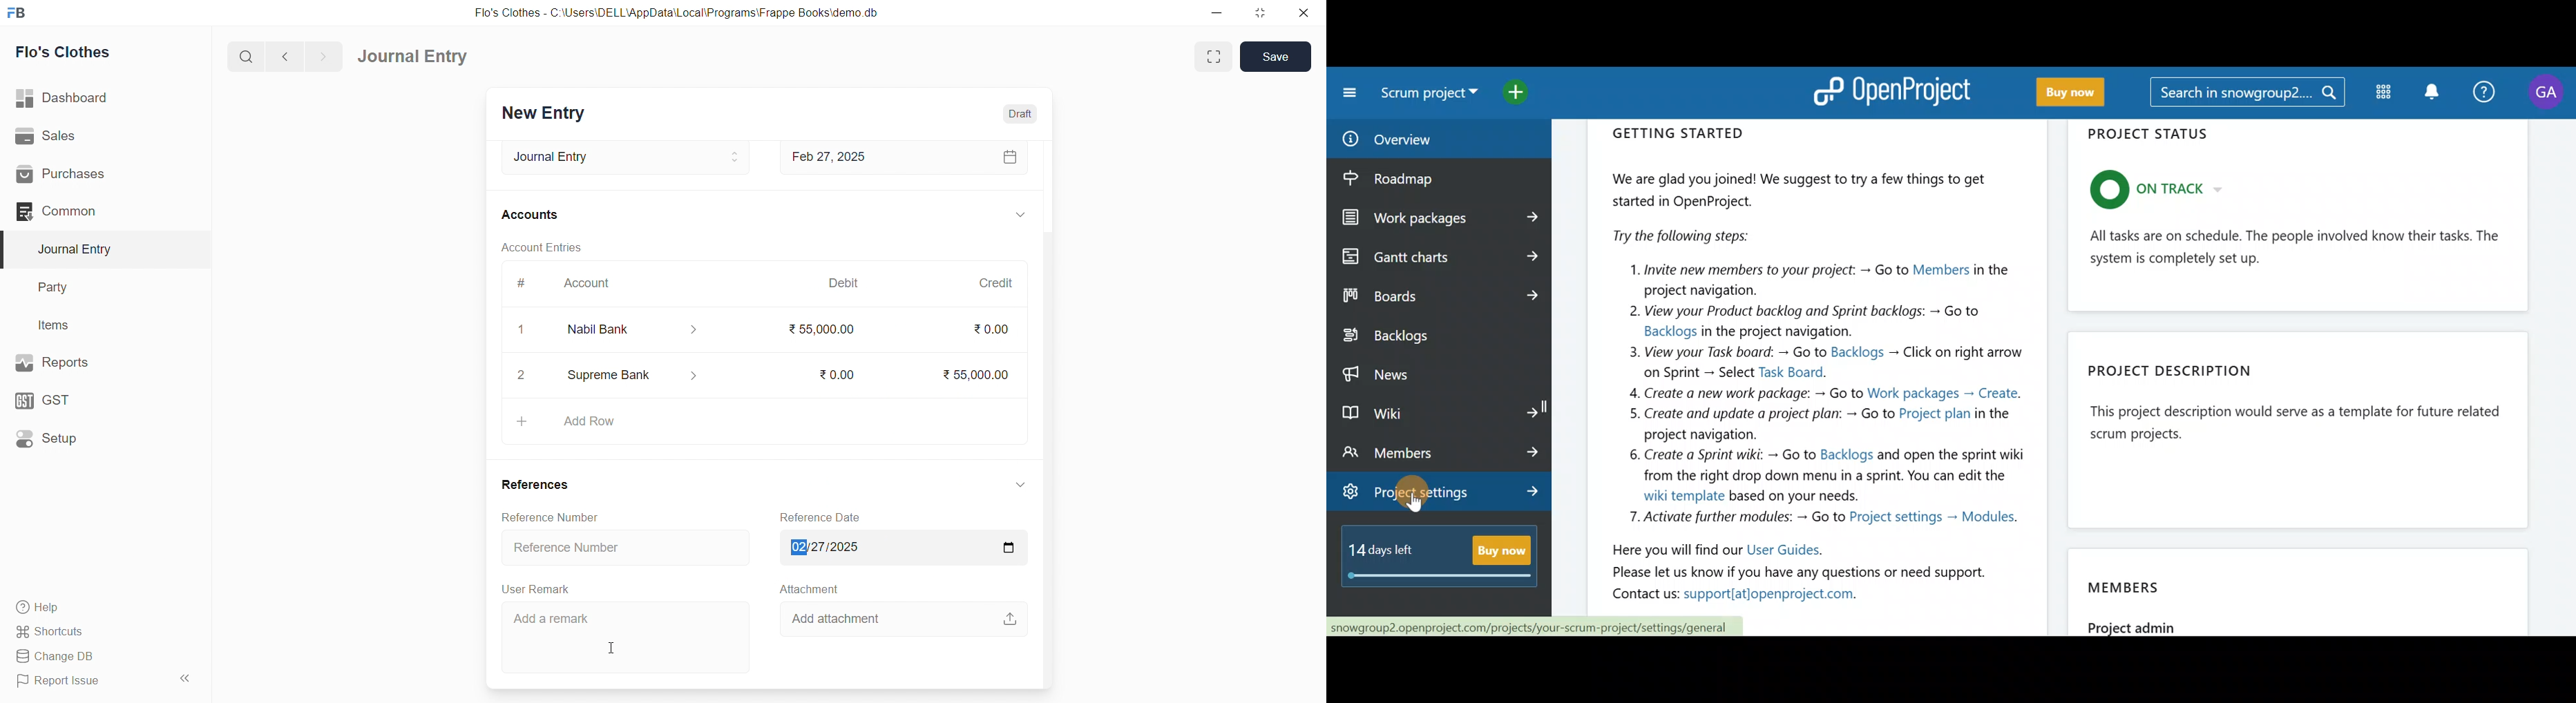 This screenshot has width=2576, height=728. Describe the element at coordinates (86, 655) in the screenshot. I see `Change DB` at that location.